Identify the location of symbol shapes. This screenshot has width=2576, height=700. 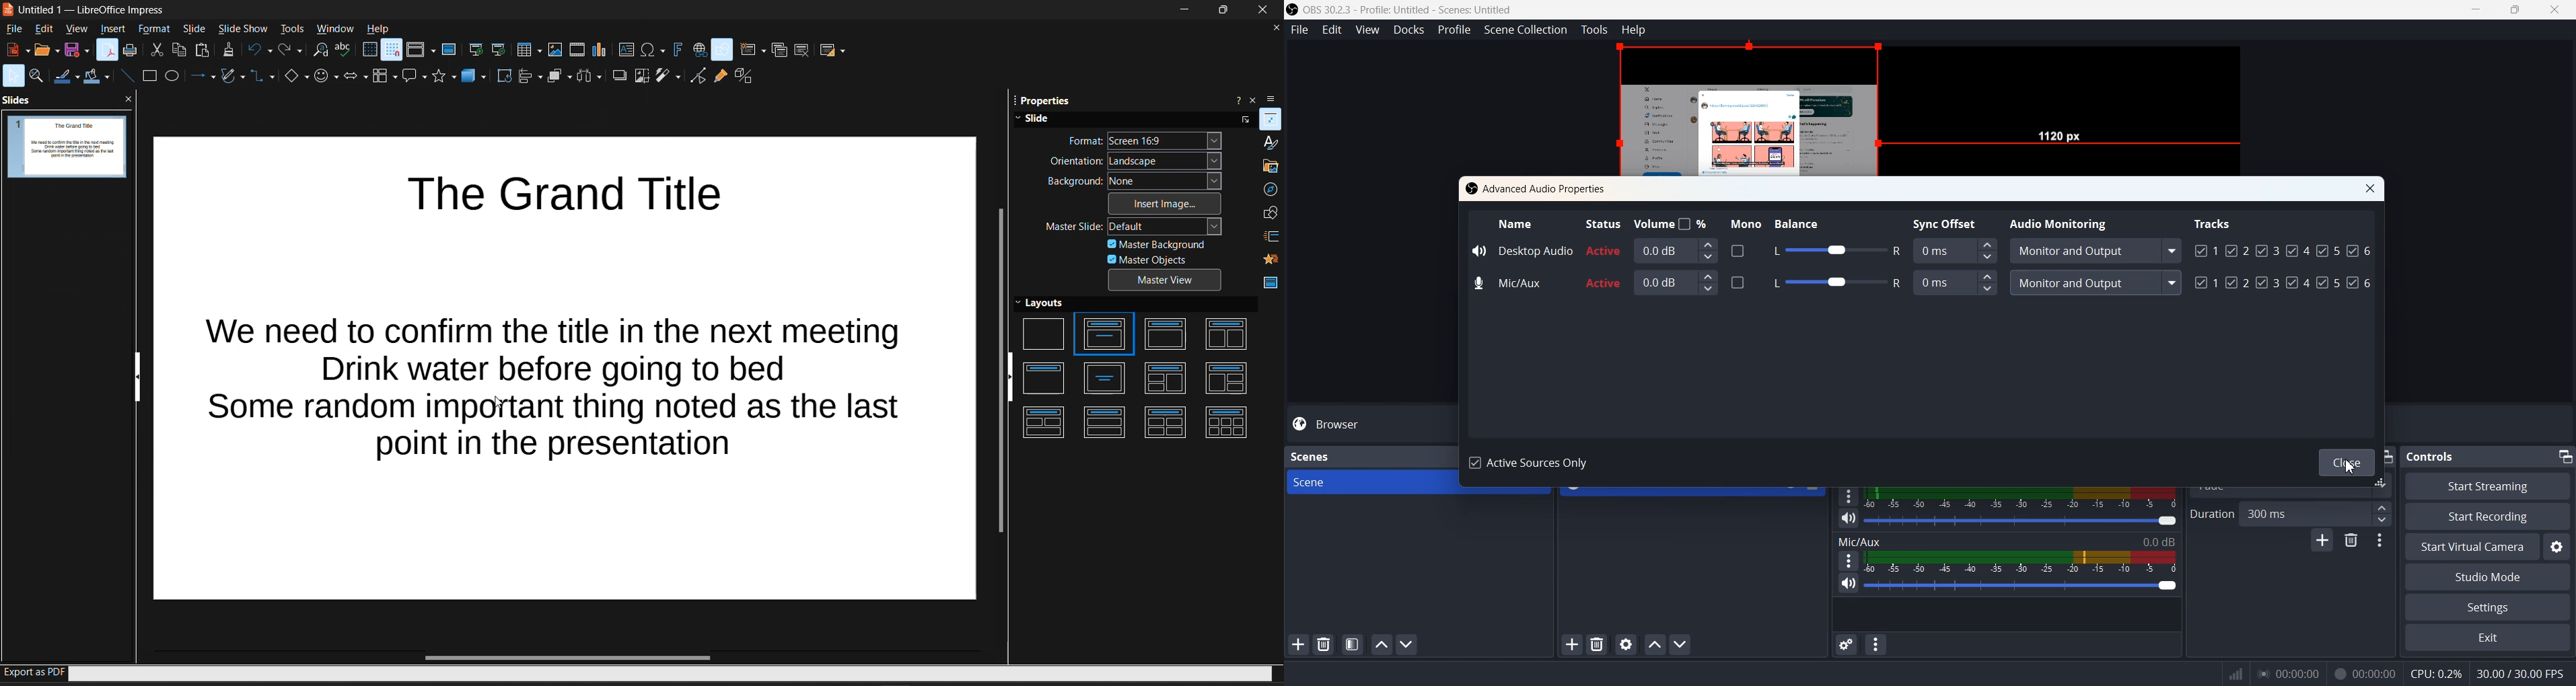
(325, 76).